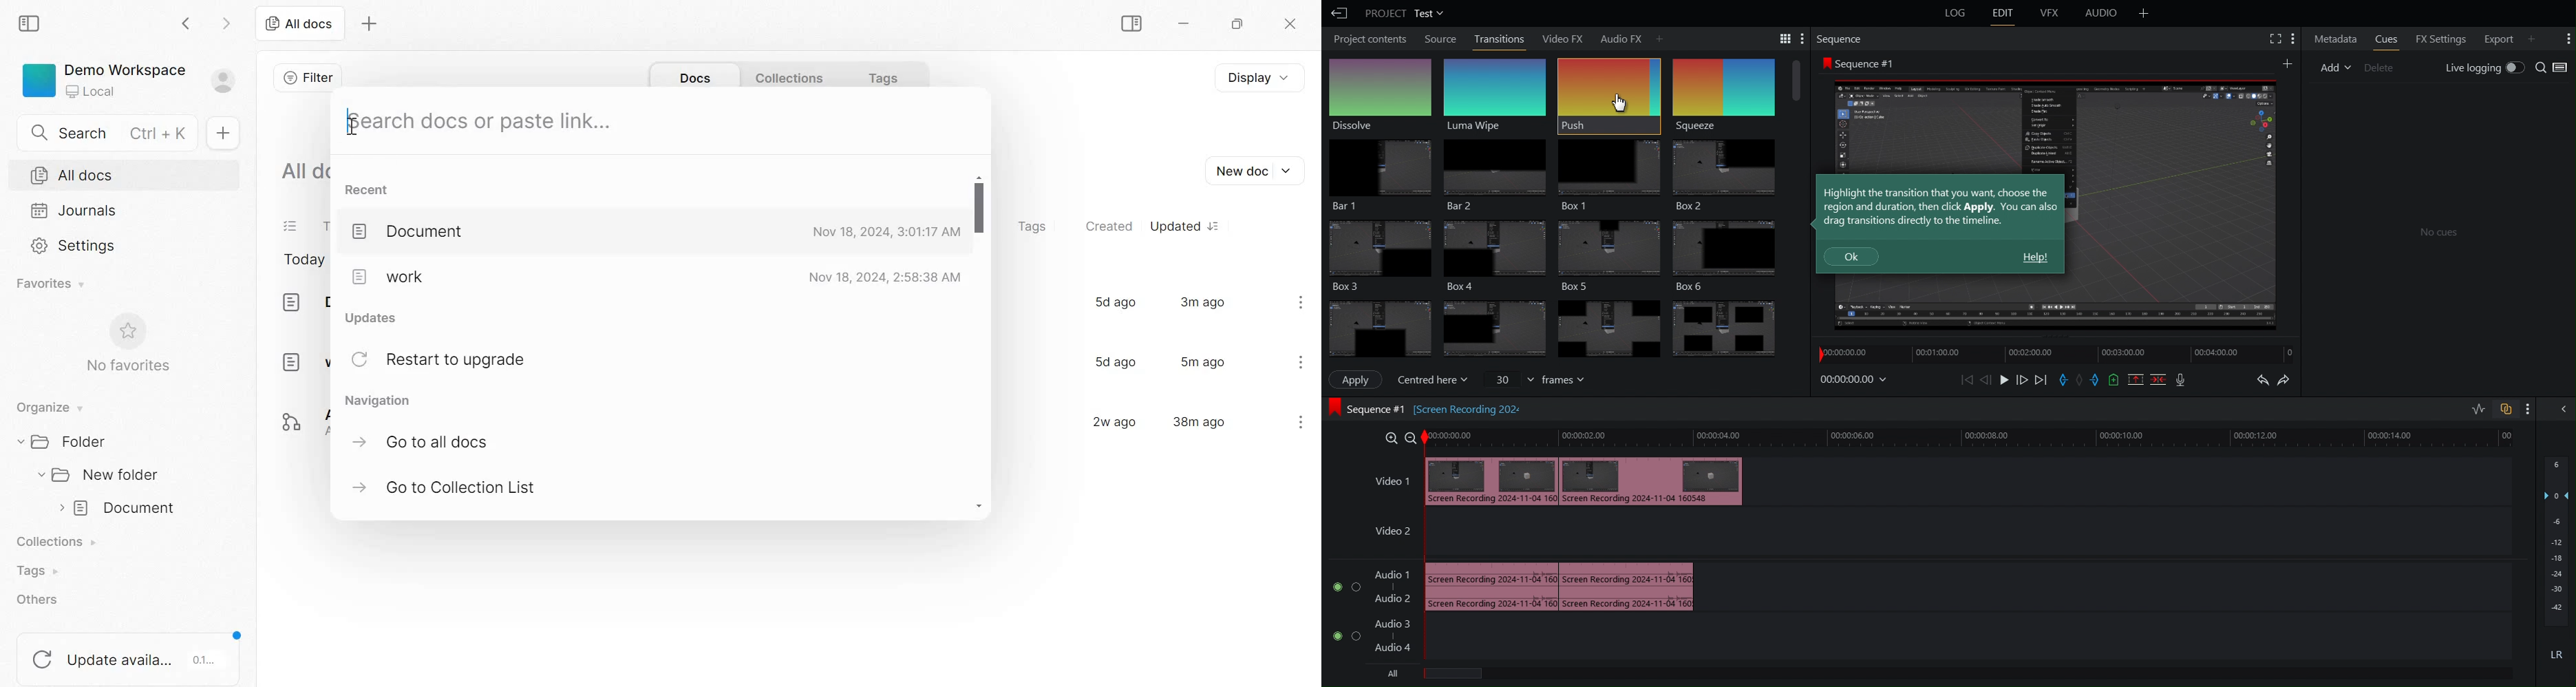 The height and width of the screenshot is (700, 2576). What do you see at coordinates (1110, 421) in the screenshot?
I see `2w ago` at bounding box center [1110, 421].